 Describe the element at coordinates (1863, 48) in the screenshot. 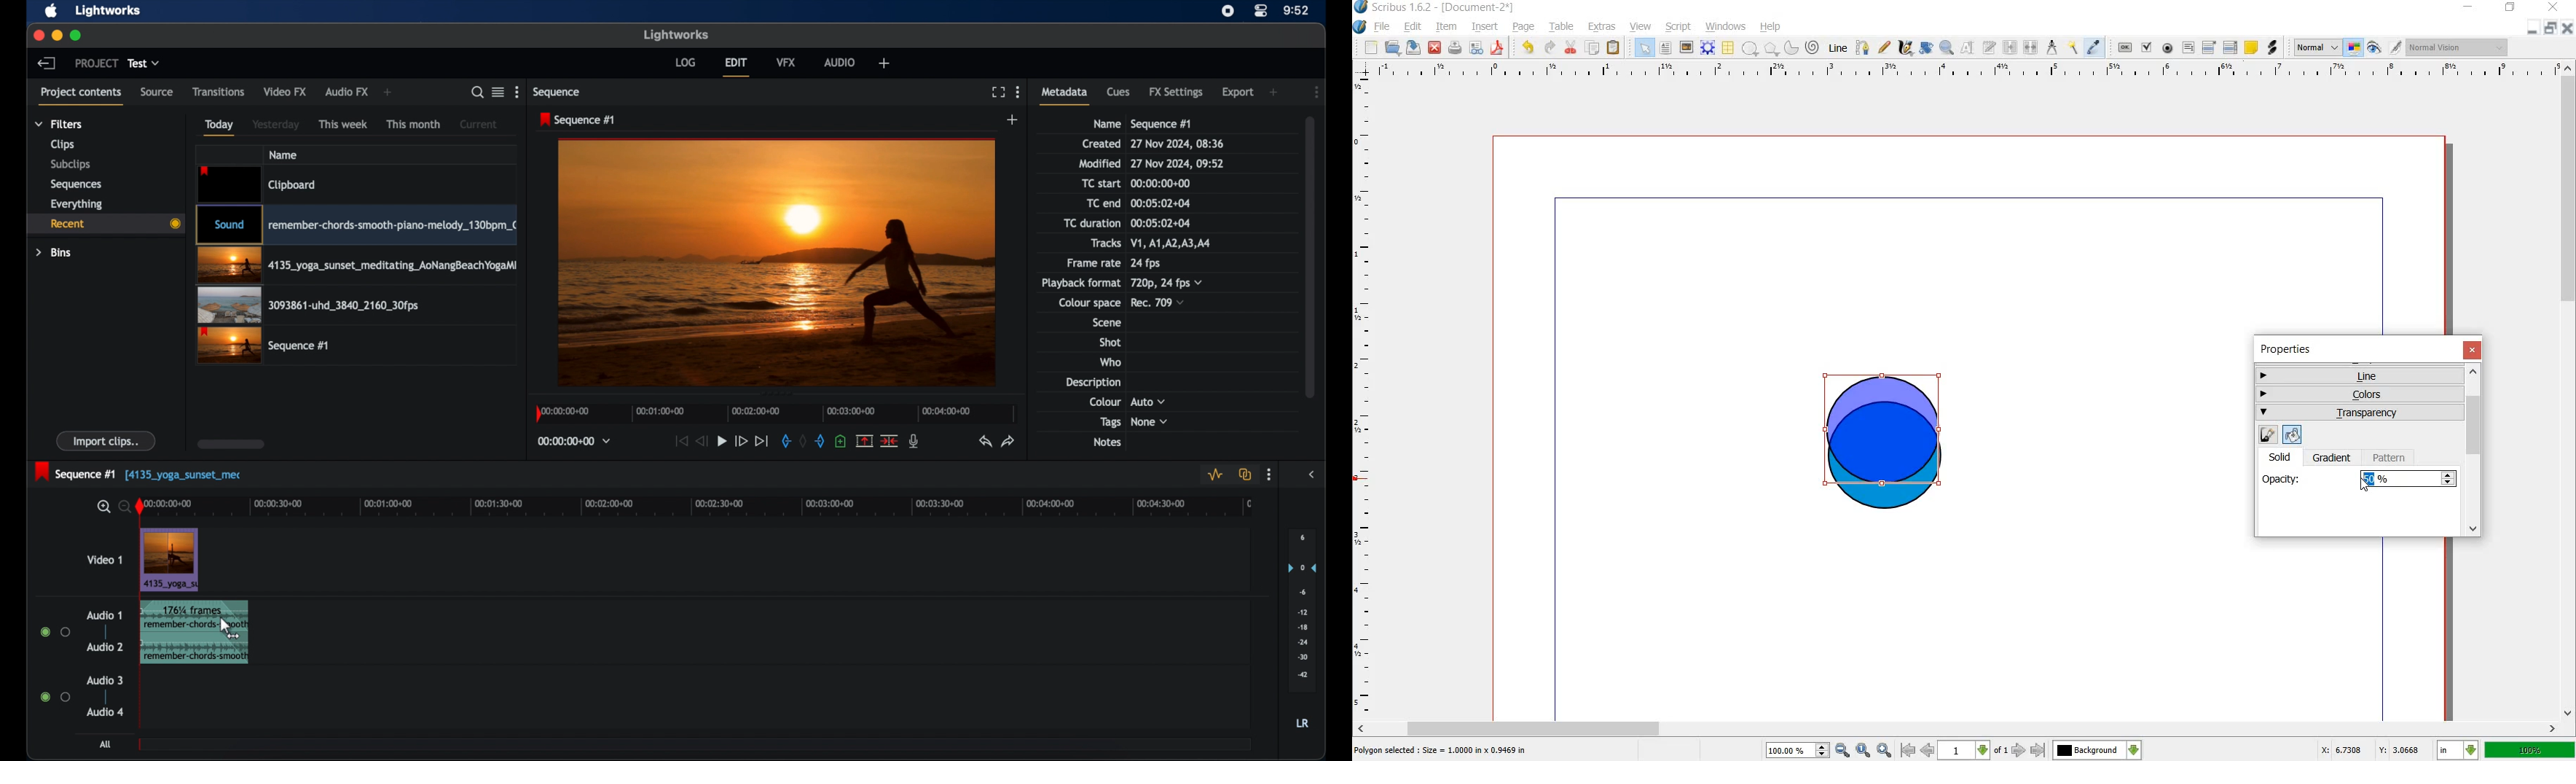

I see `bezier curve` at that location.